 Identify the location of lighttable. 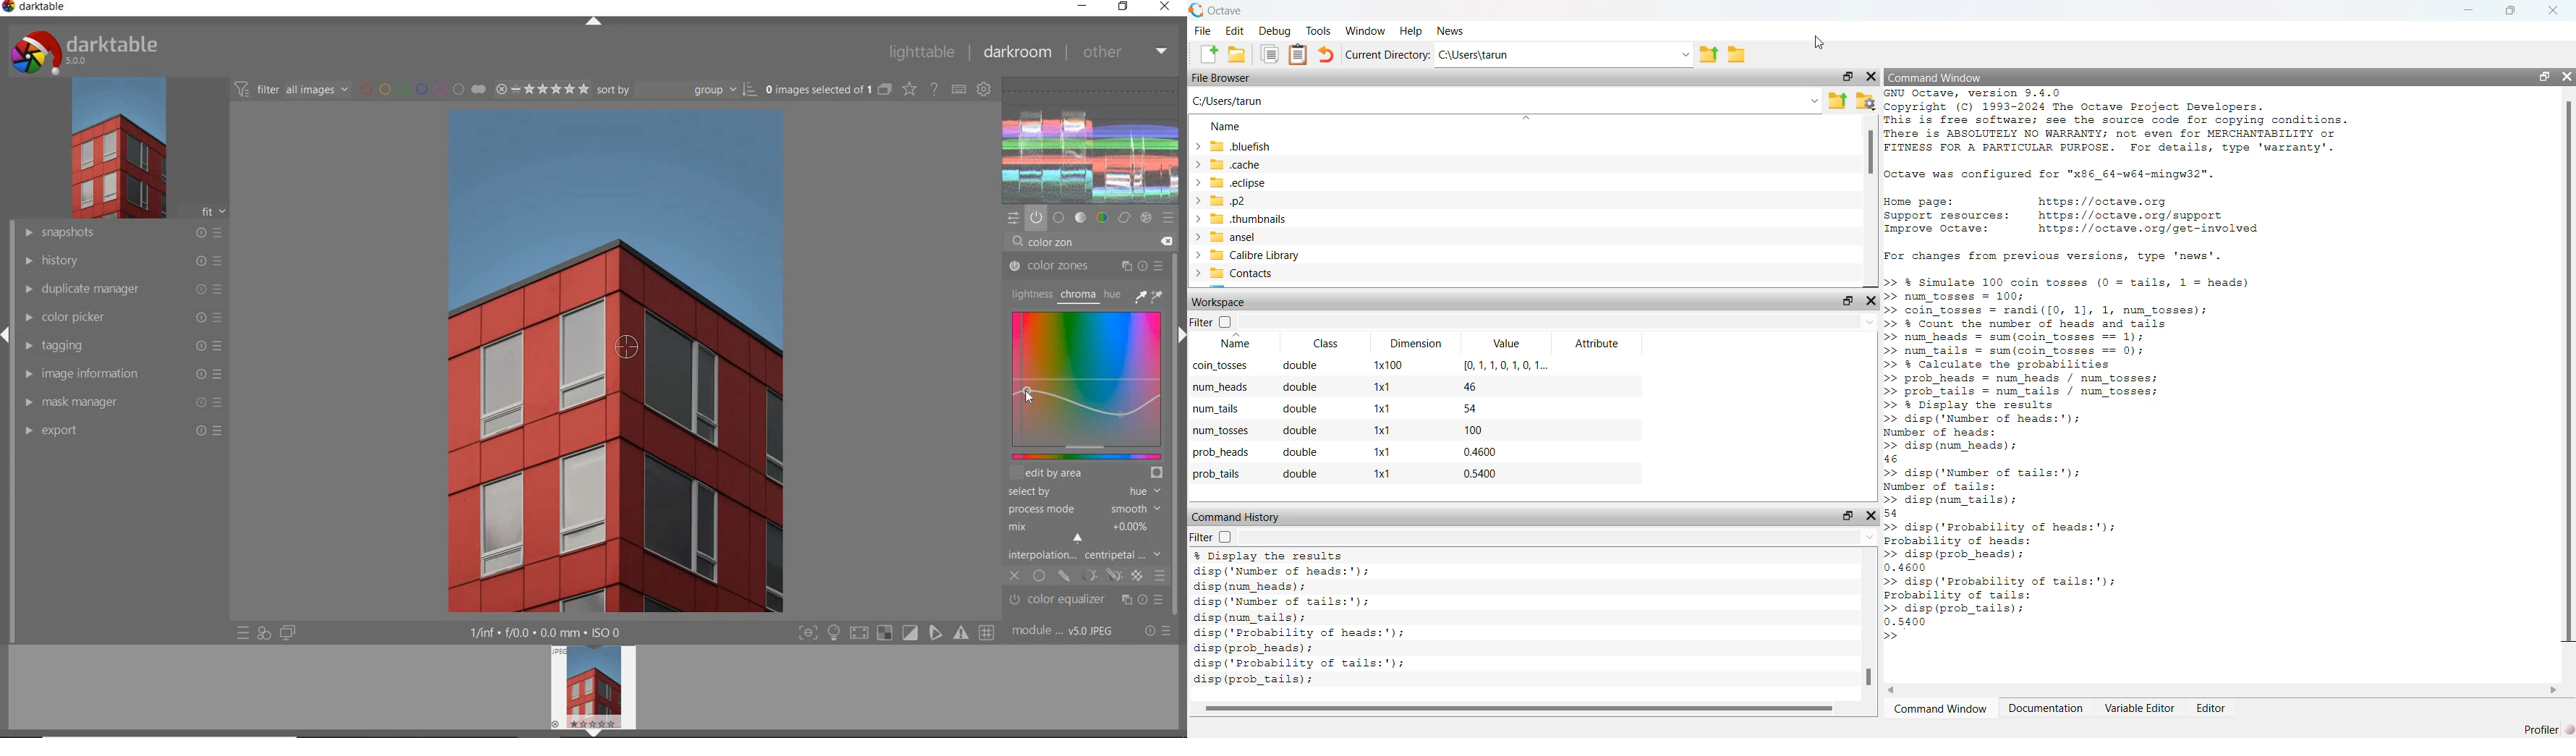
(920, 52).